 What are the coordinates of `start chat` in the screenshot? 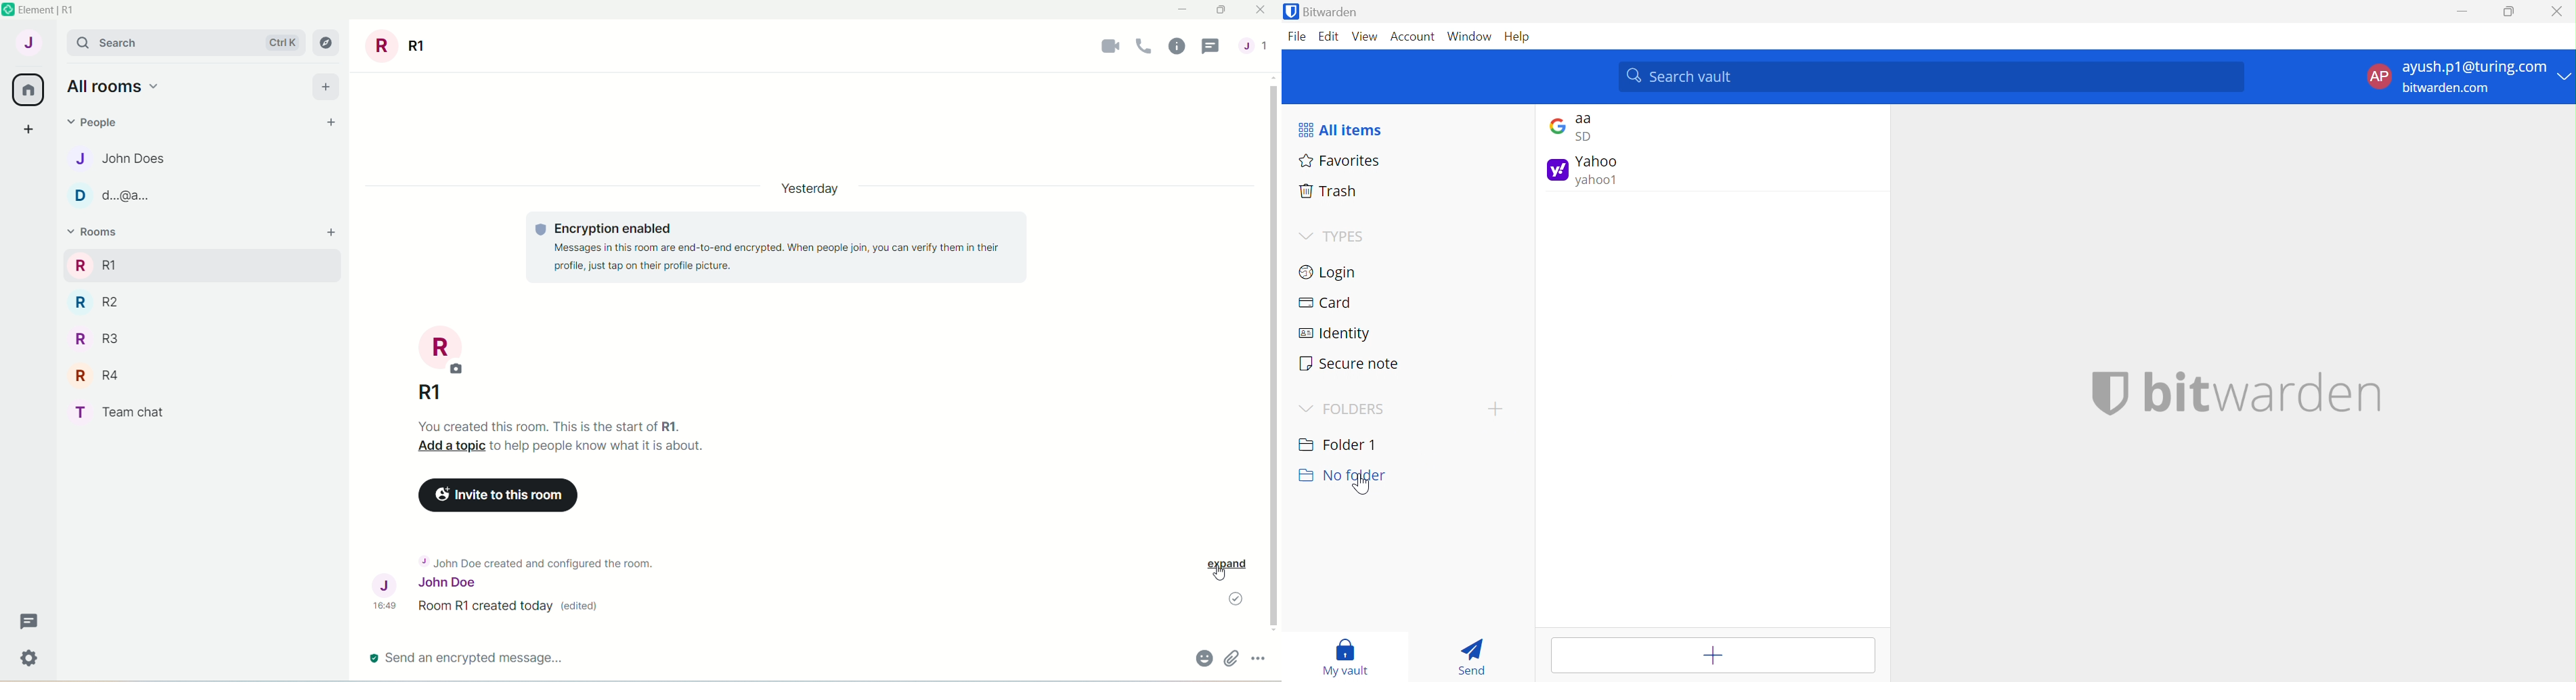 It's located at (334, 121).